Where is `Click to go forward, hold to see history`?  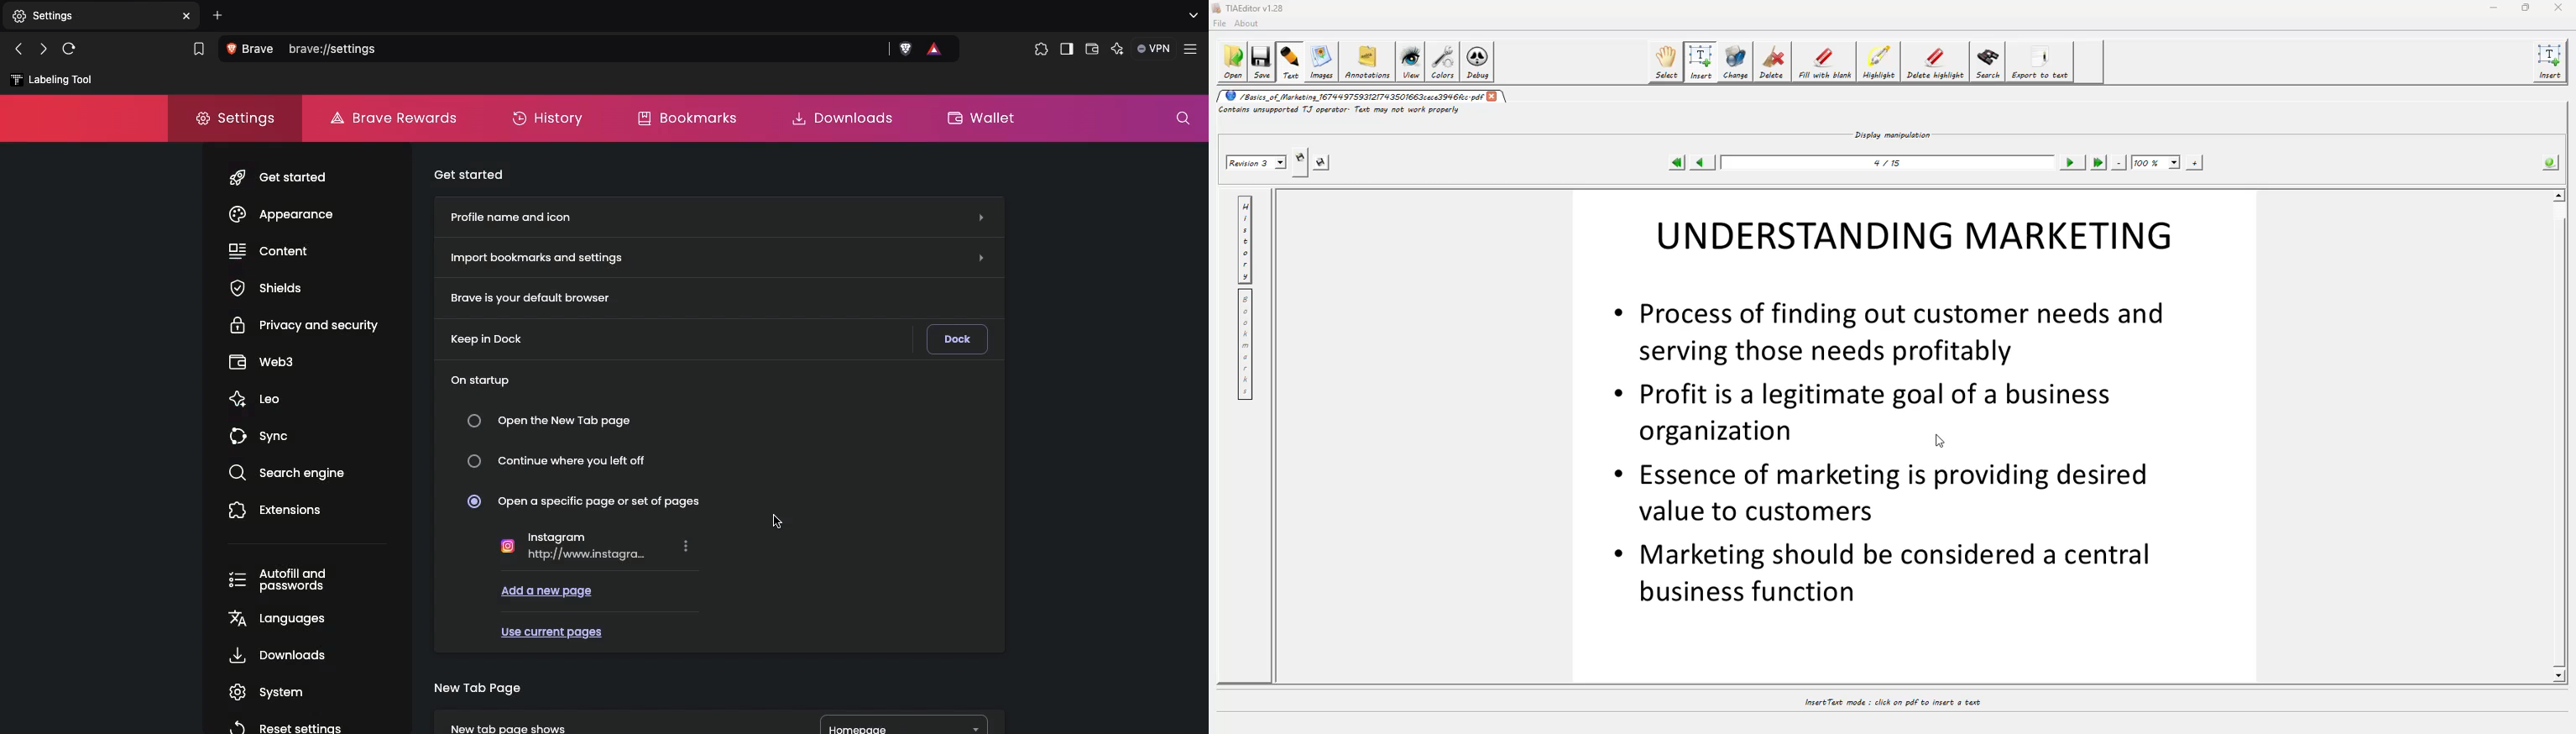
Click to go forward, hold to see history is located at coordinates (44, 48).